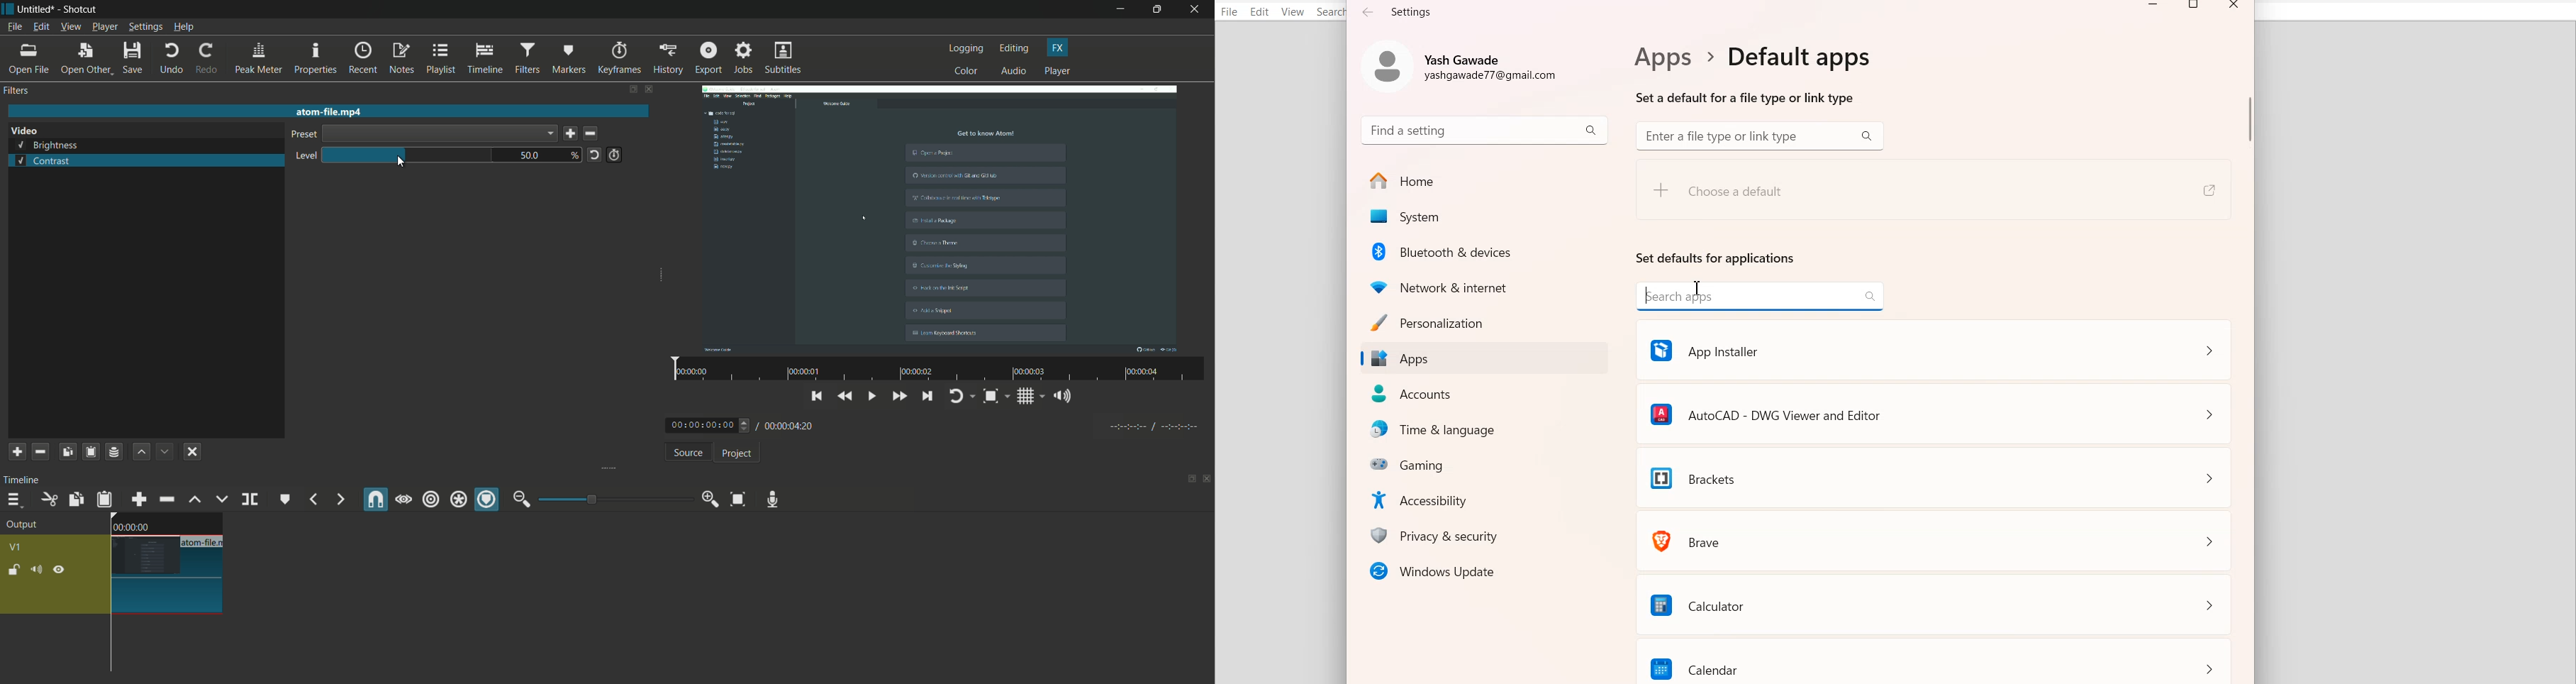 The width and height of the screenshot is (2576, 700). What do you see at coordinates (220, 499) in the screenshot?
I see `overwrite` at bounding box center [220, 499].